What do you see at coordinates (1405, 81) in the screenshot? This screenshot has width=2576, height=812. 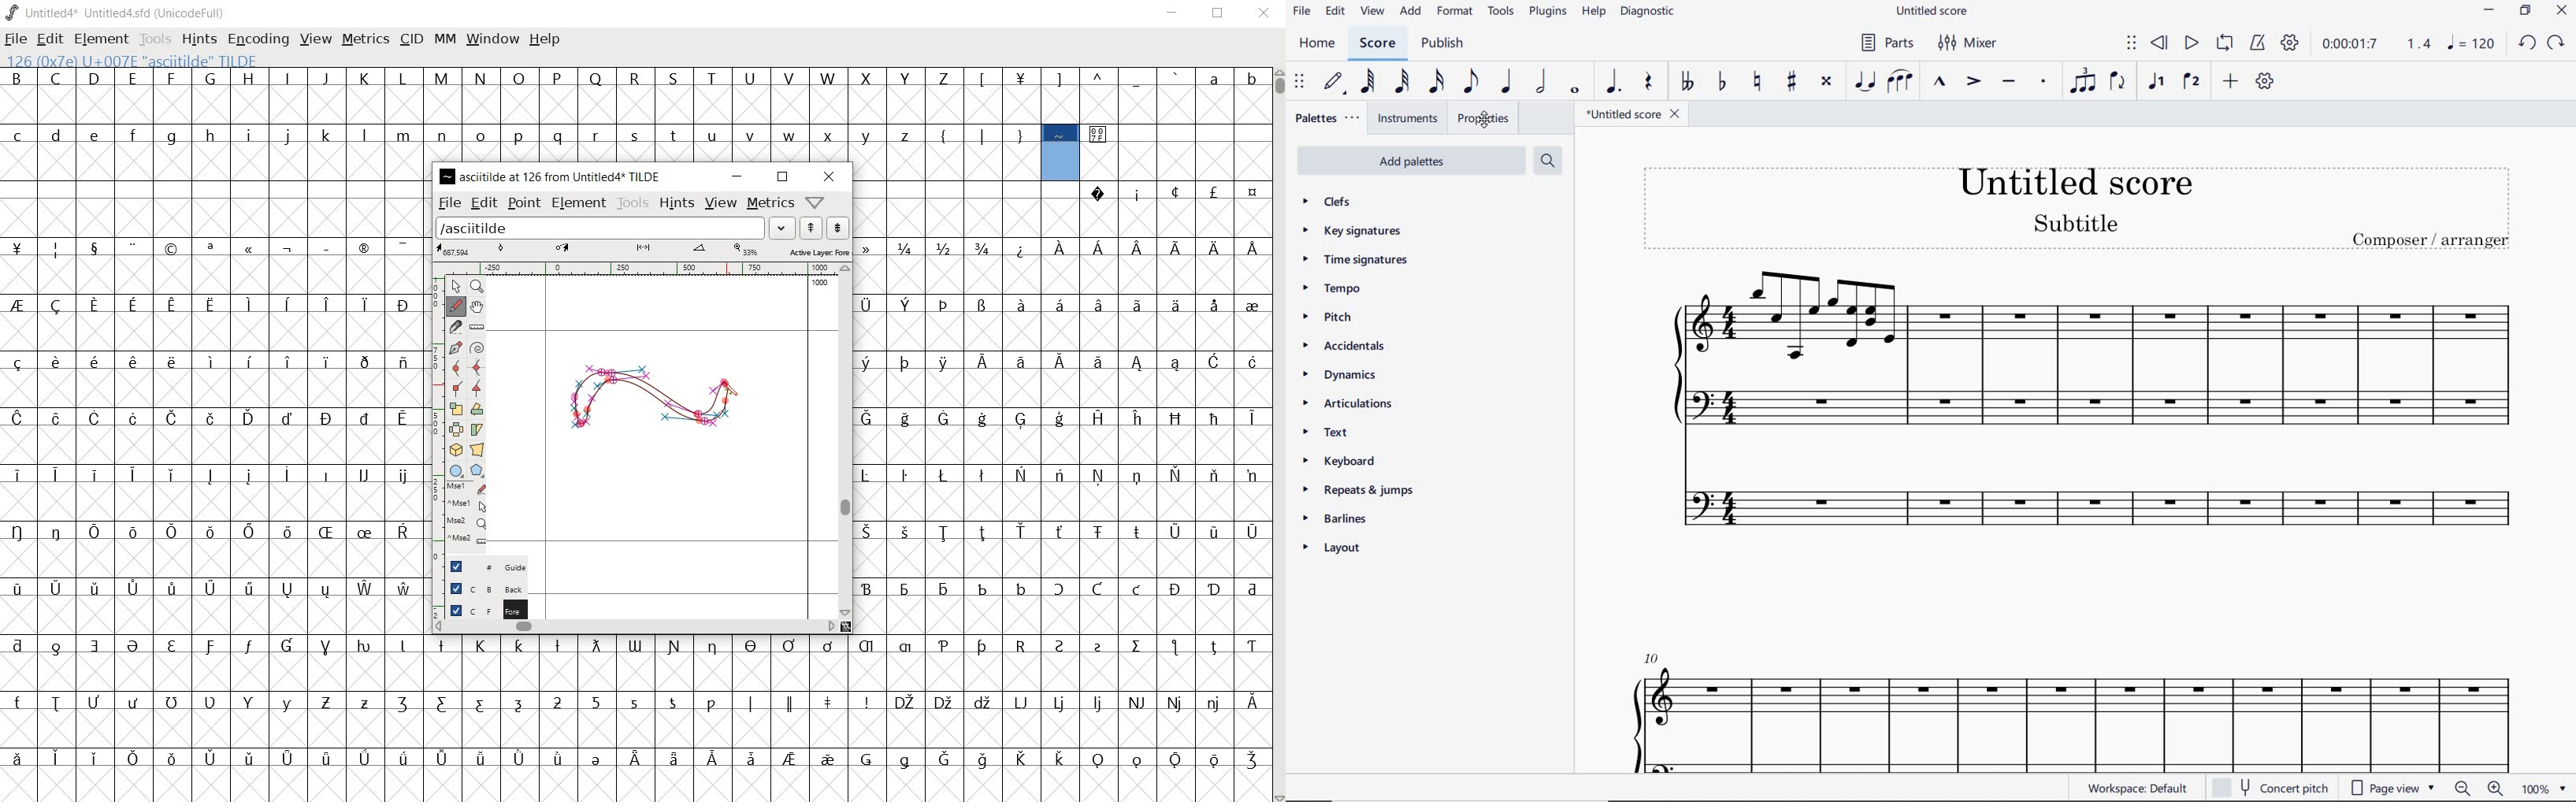 I see `32ND NOTE` at bounding box center [1405, 81].